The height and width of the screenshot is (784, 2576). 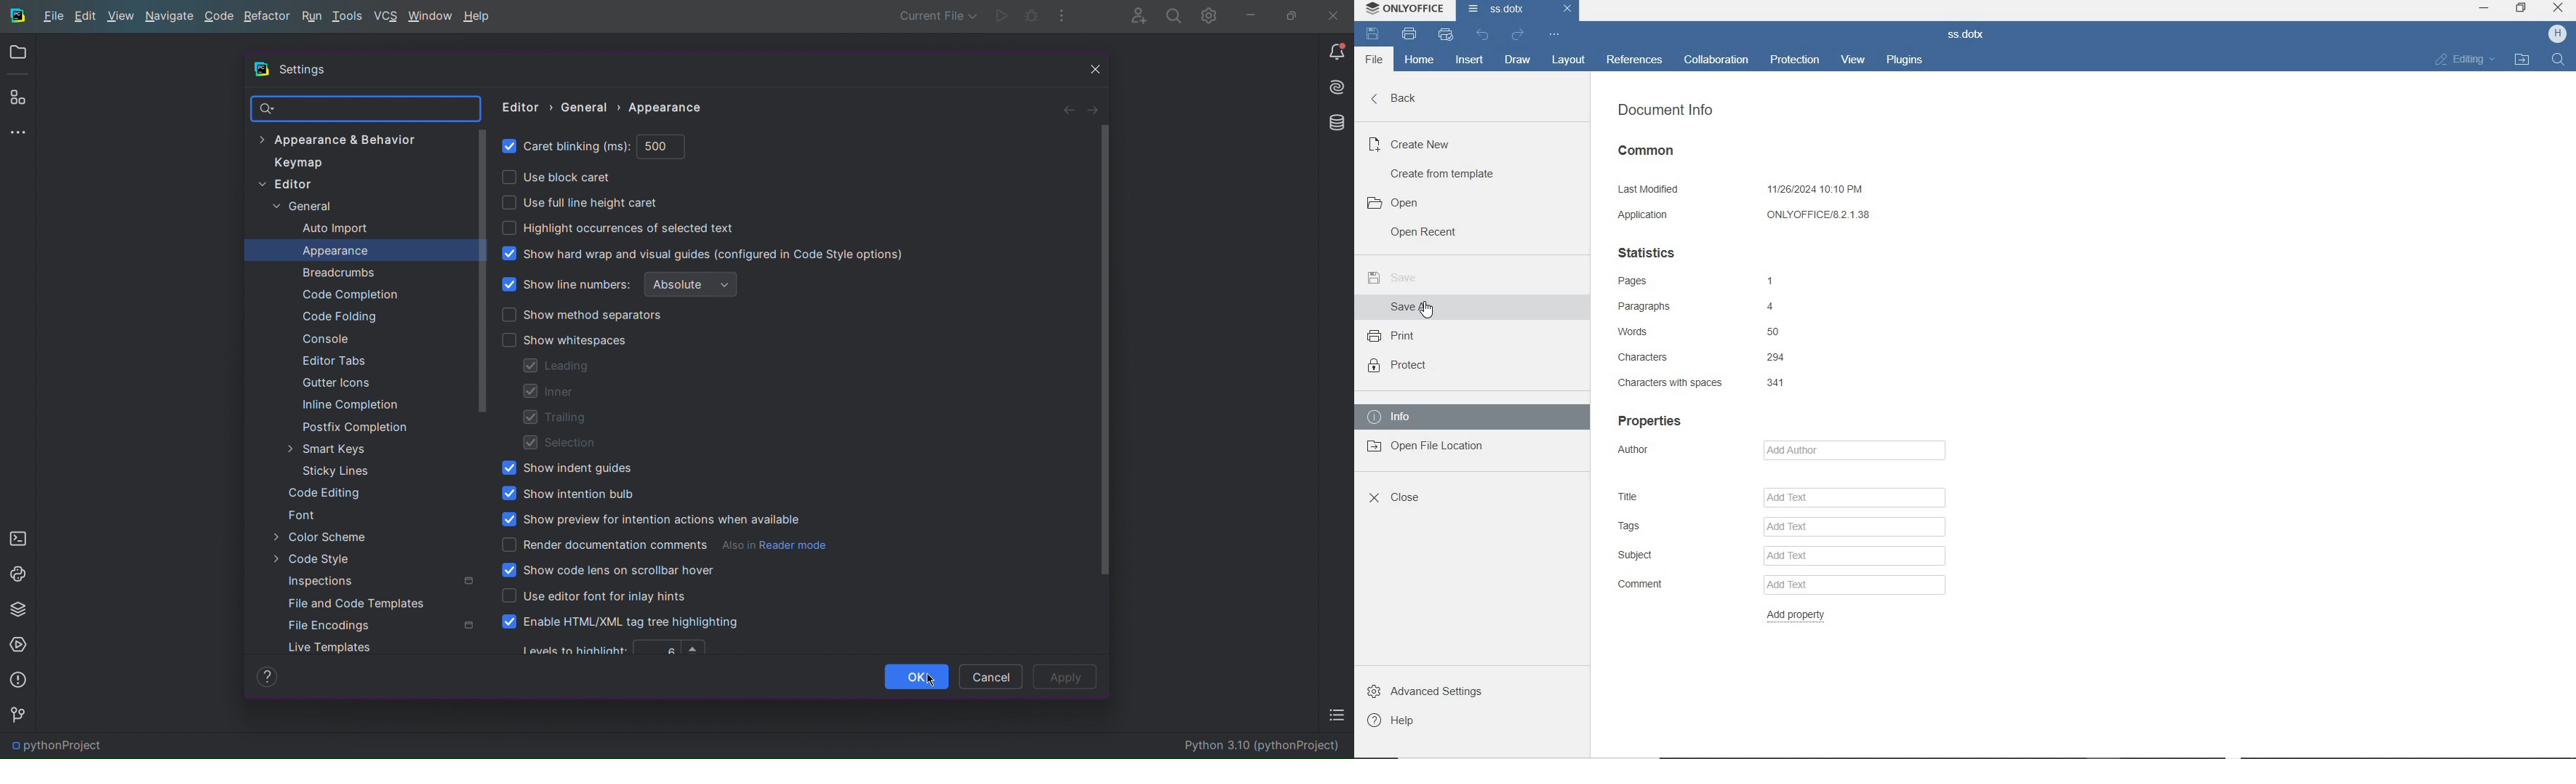 I want to click on Levels to highlight, so click(x=617, y=649).